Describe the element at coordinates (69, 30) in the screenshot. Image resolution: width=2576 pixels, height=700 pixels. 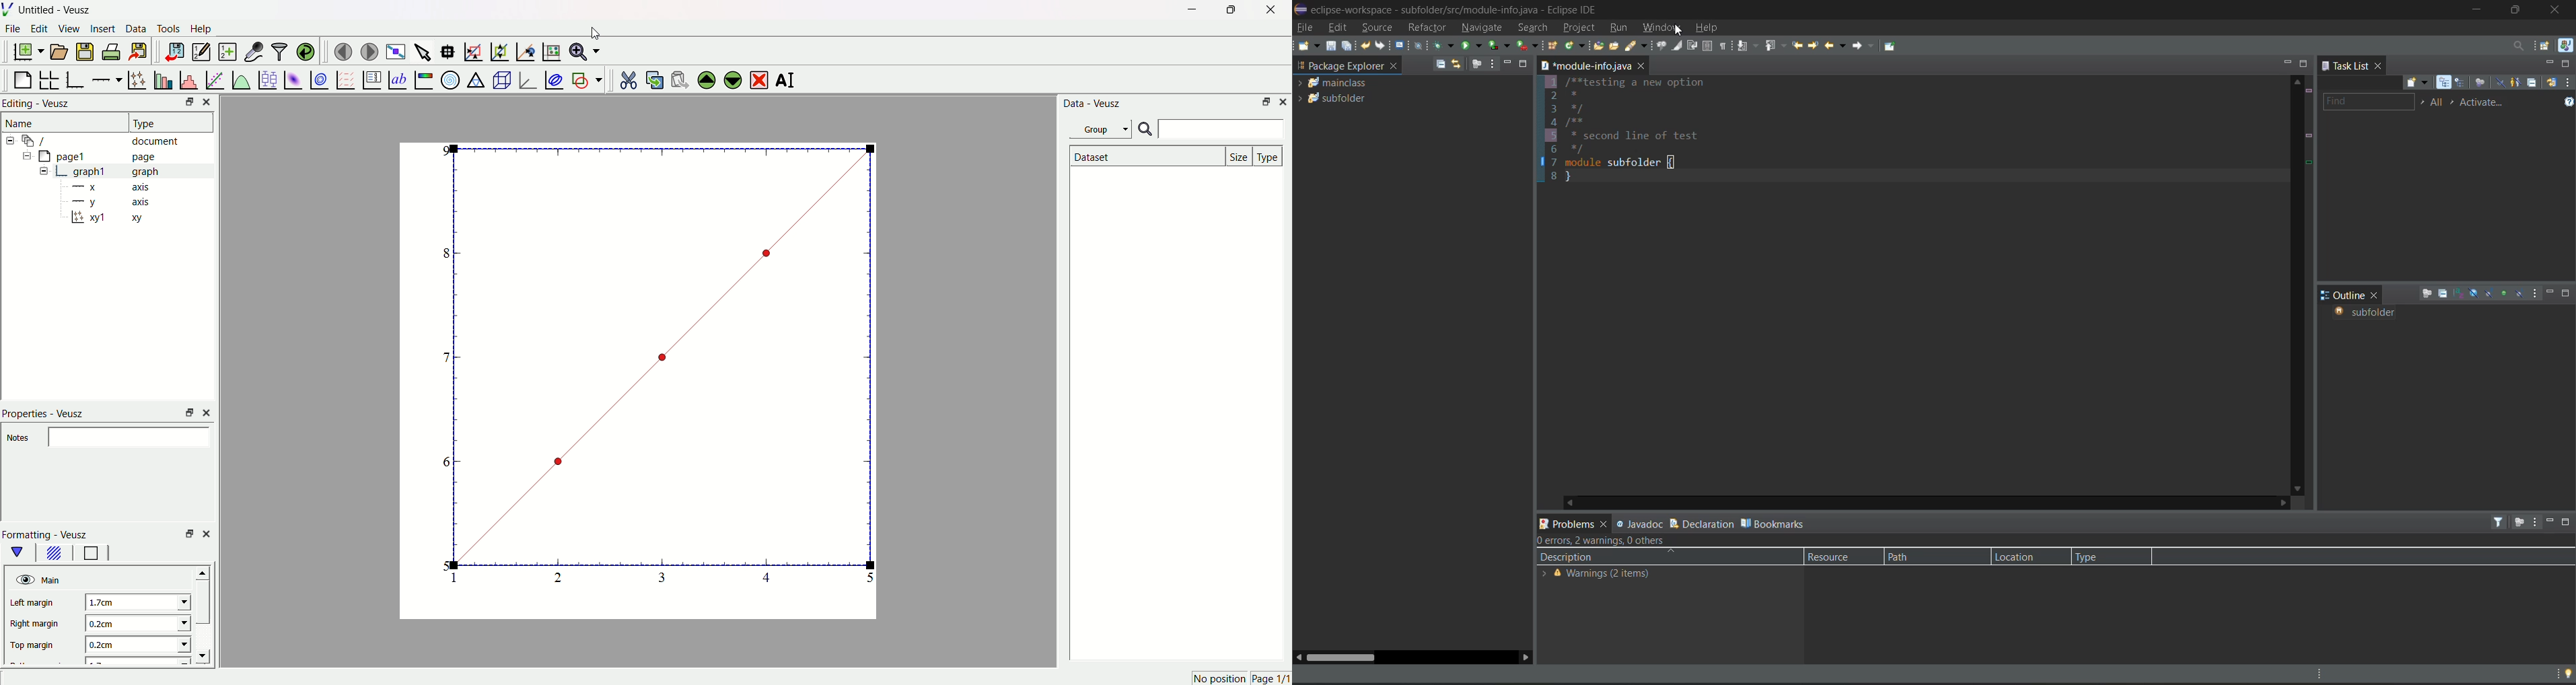
I see `View` at that location.